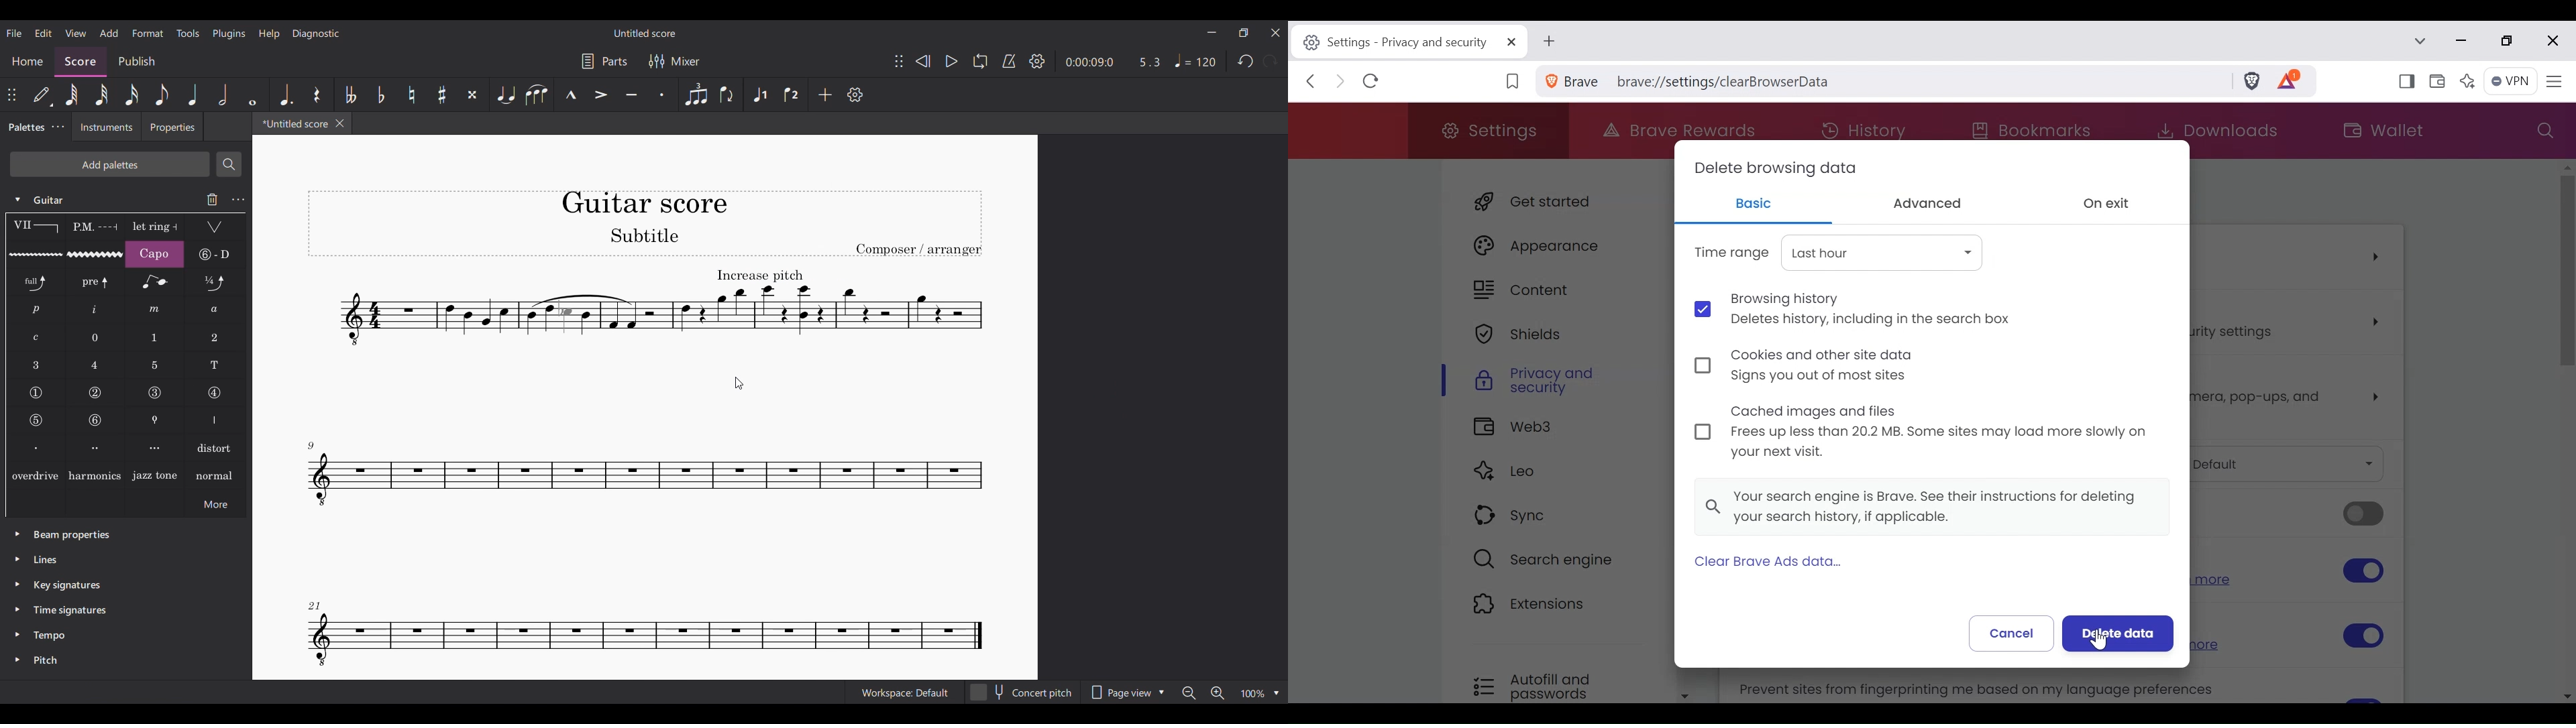 The image size is (2576, 728). What do you see at coordinates (95, 475) in the screenshot?
I see `Harmonics` at bounding box center [95, 475].